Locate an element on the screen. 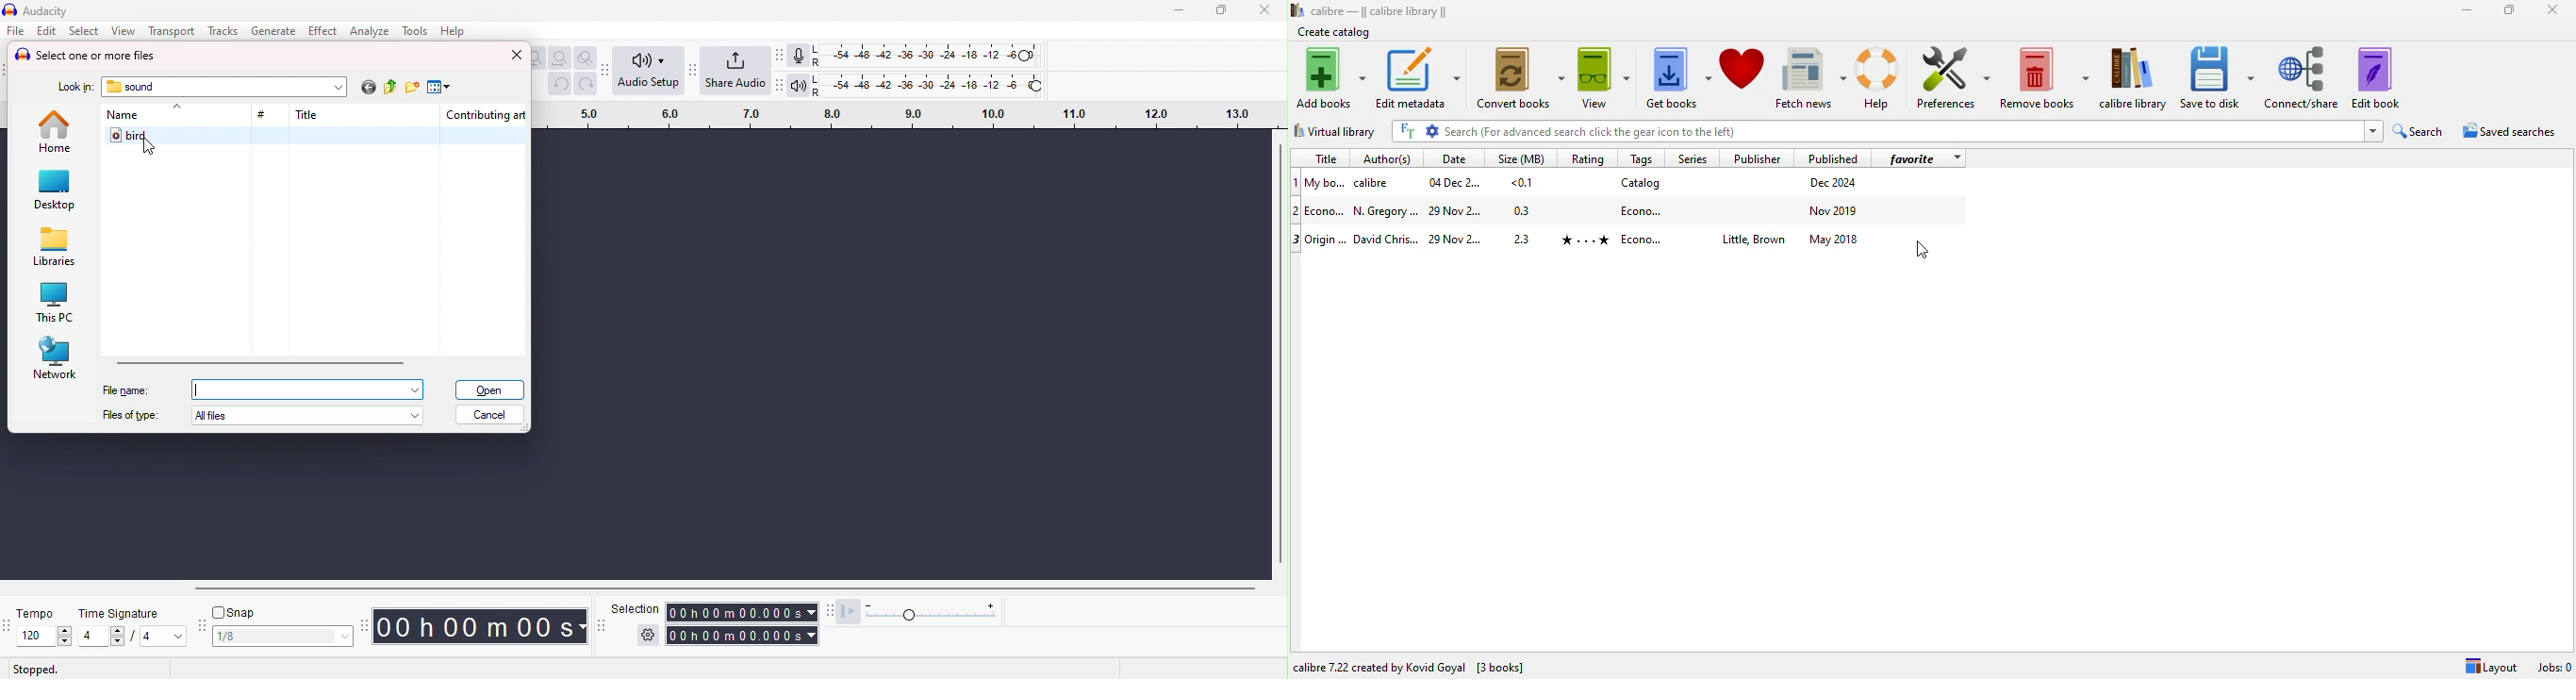 Image resolution: width=2576 pixels, height=700 pixels. title is located at coordinates (1327, 210).